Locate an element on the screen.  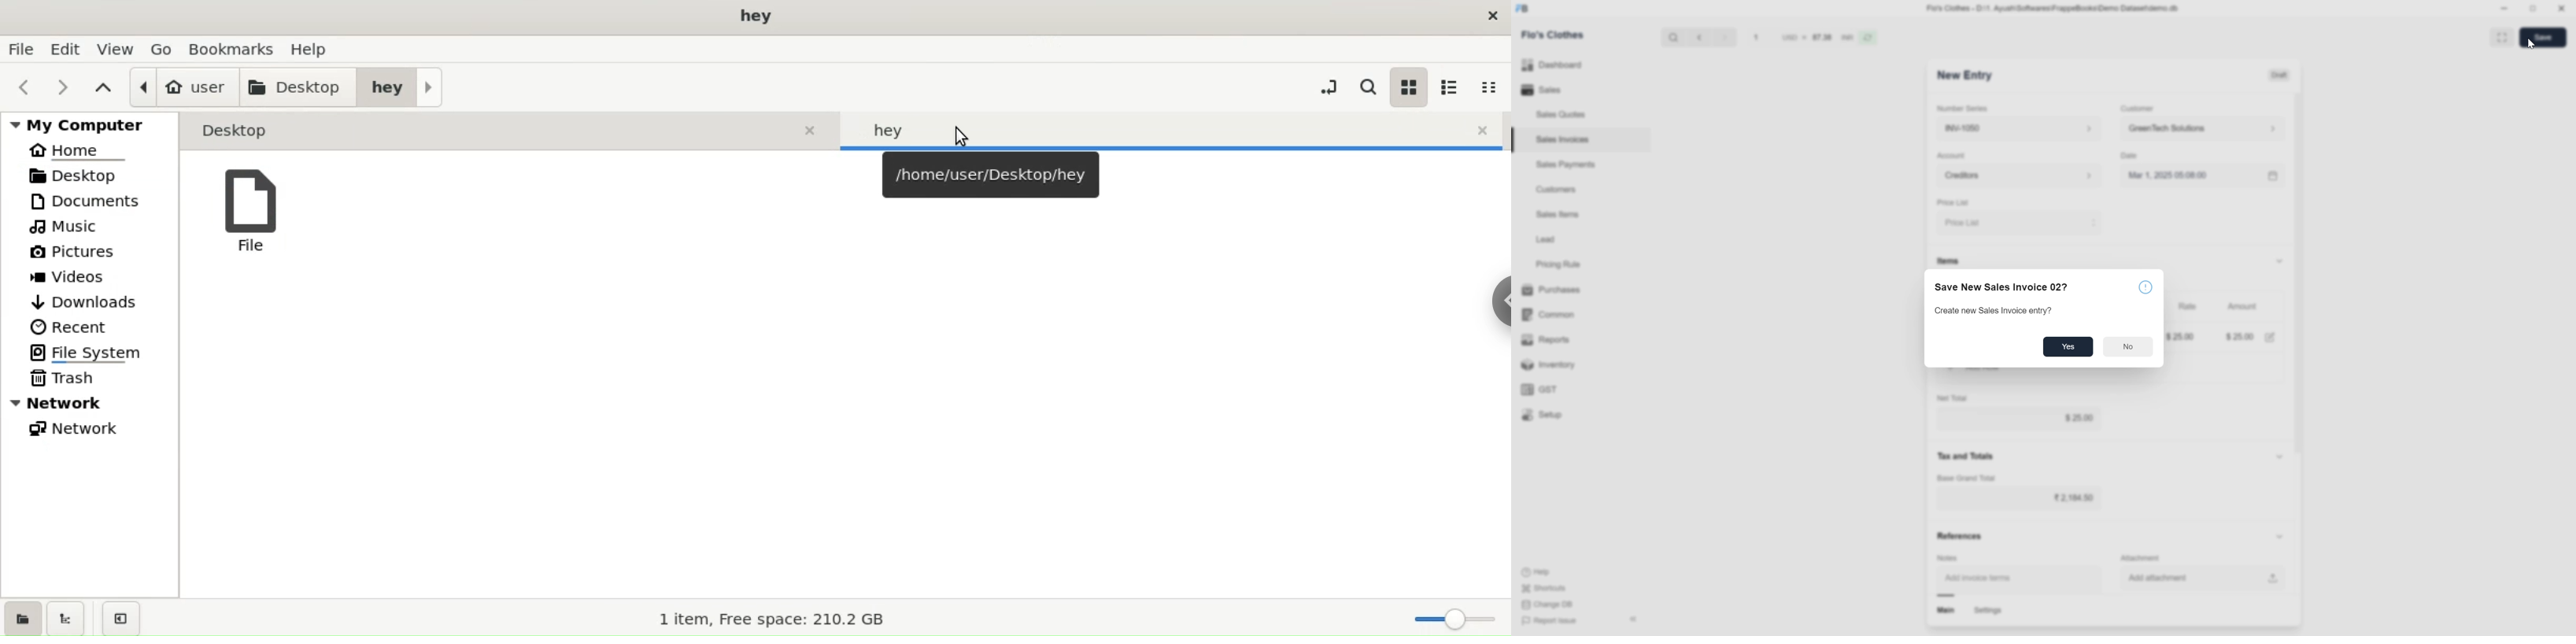
refresh is located at coordinates (1870, 40).